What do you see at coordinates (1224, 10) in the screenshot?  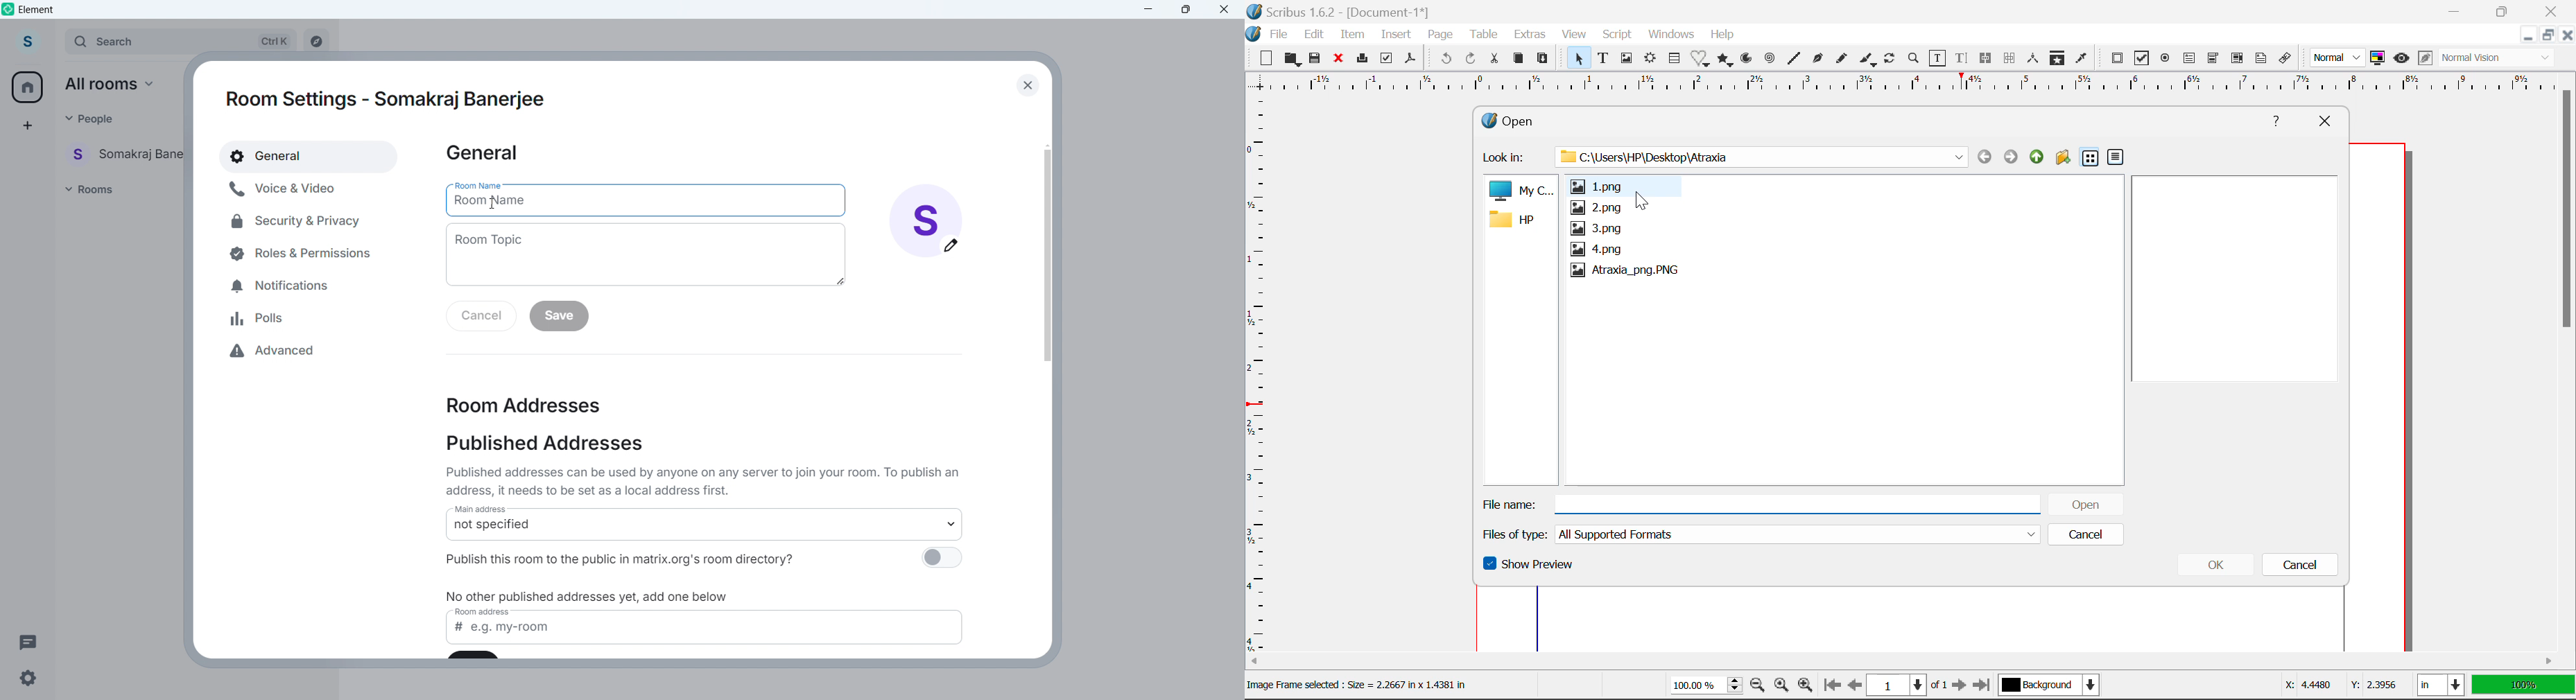 I see `Close ` at bounding box center [1224, 10].